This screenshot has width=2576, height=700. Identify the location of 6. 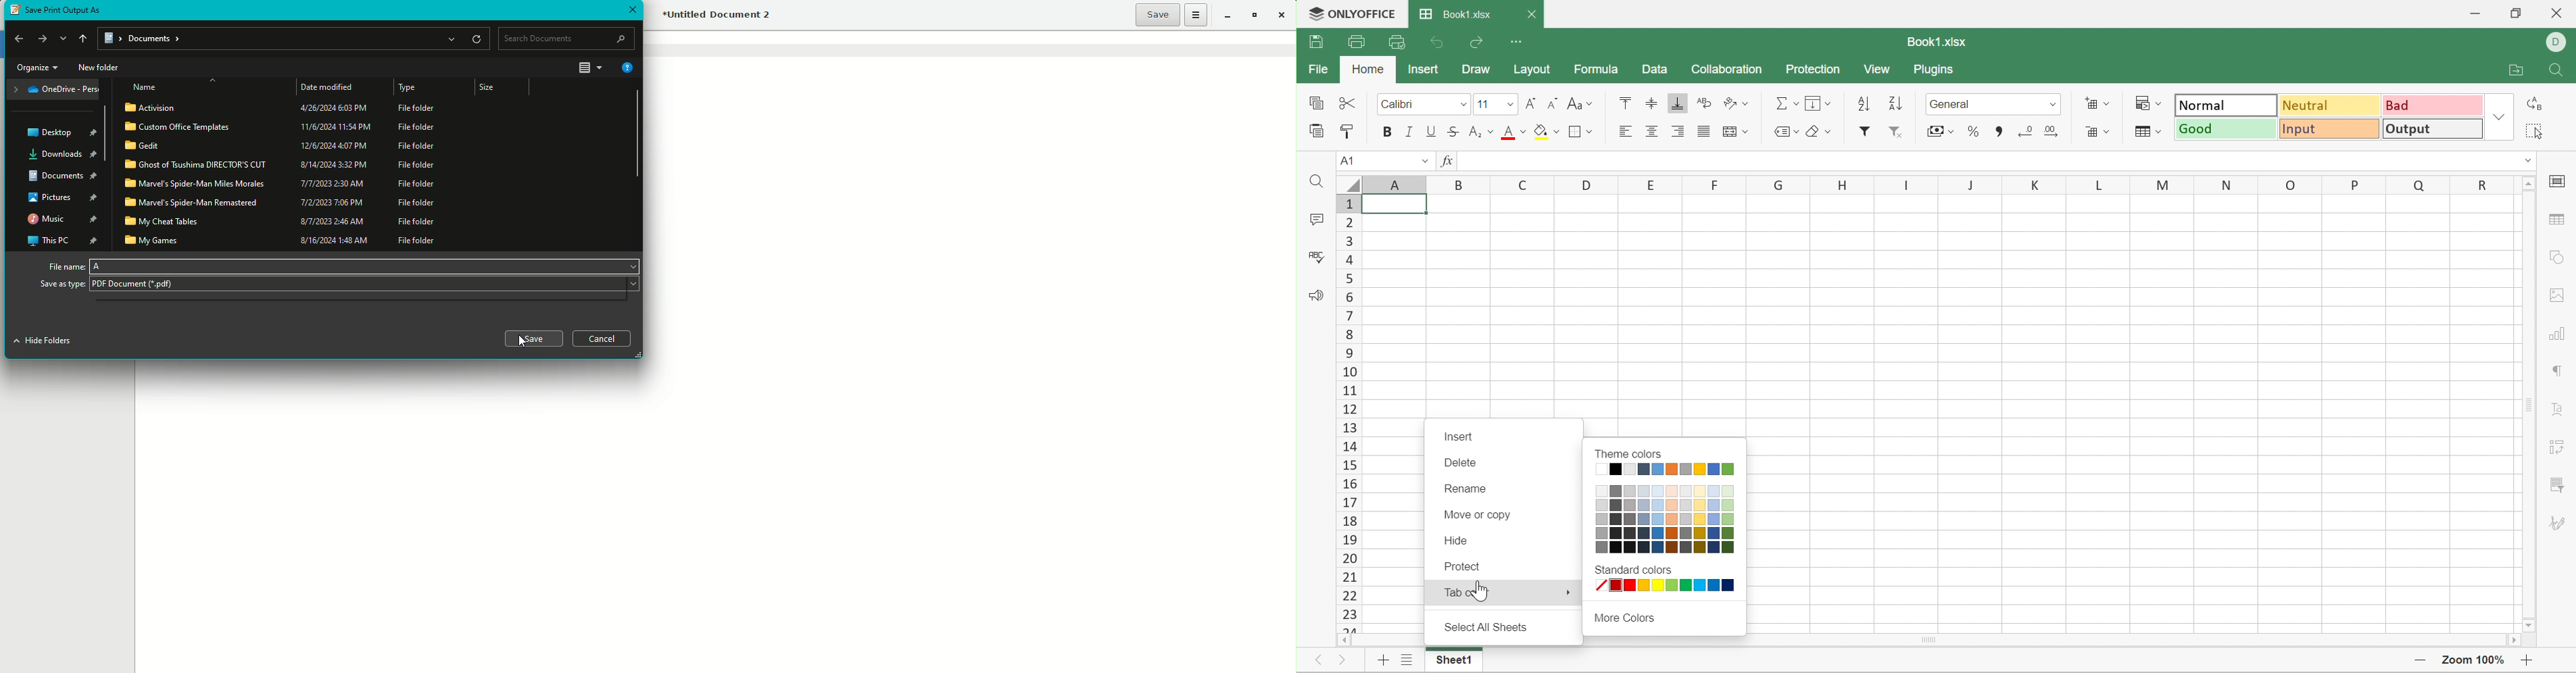
(1352, 295).